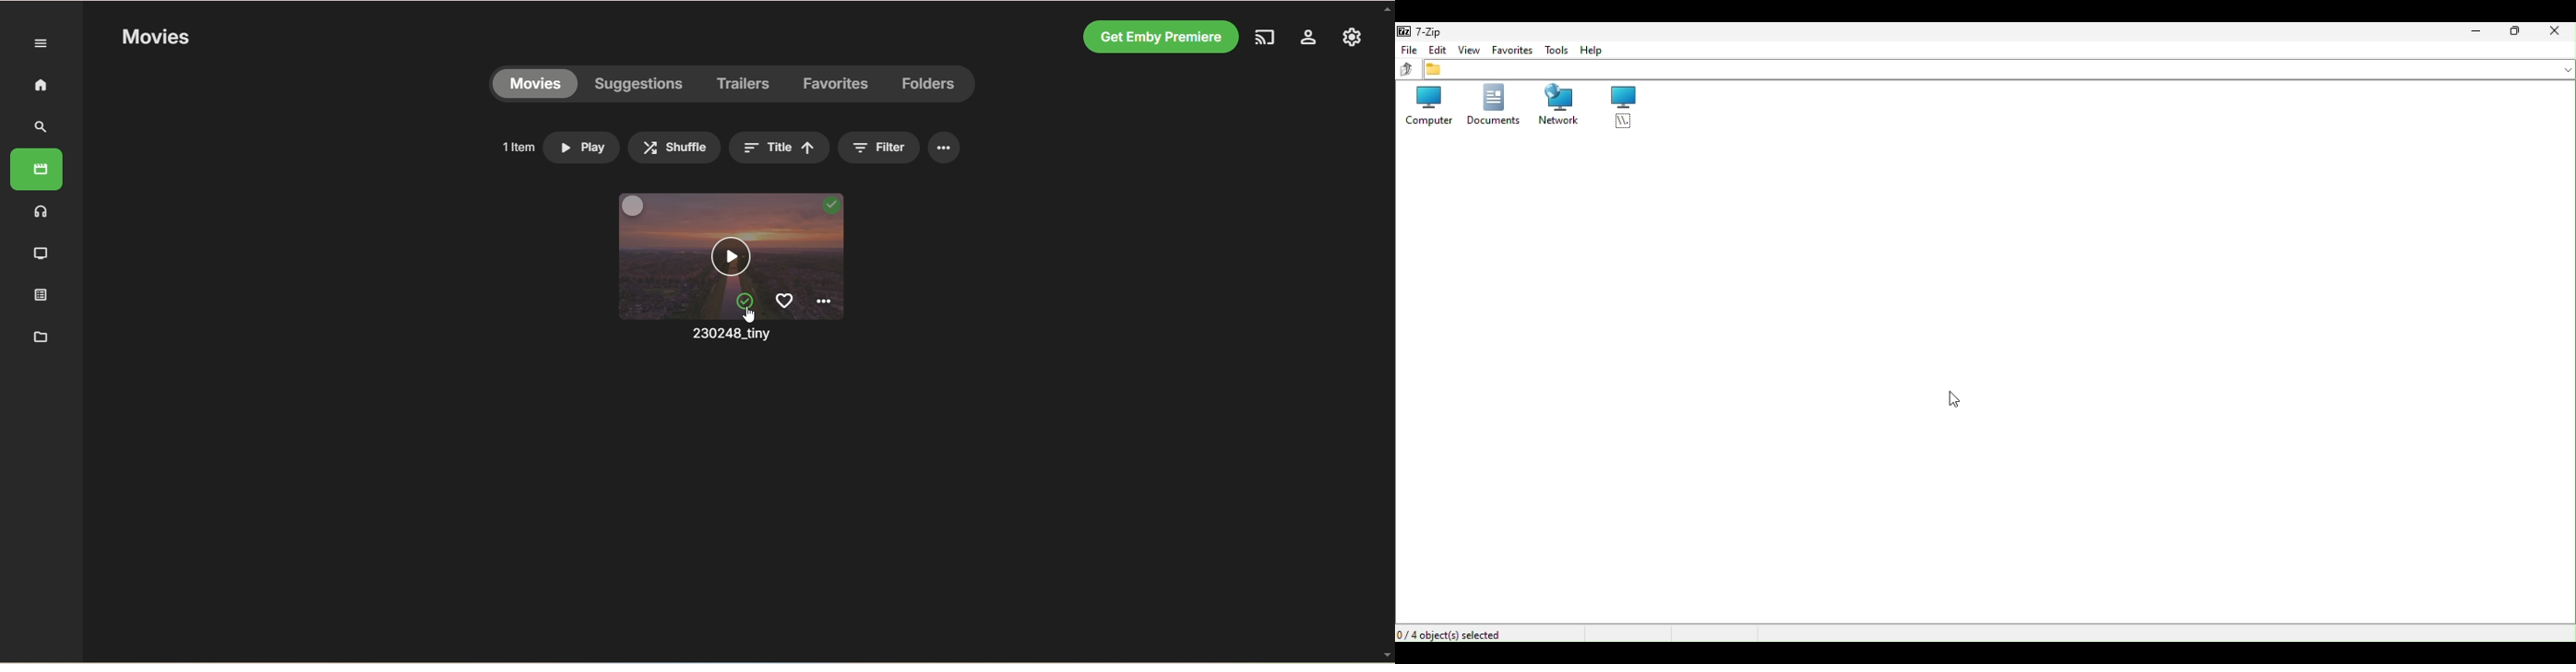 The image size is (2576, 672). What do you see at coordinates (1306, 38) in the screenshot?
I see `manage emby server` at bounding box center [1306, 38].